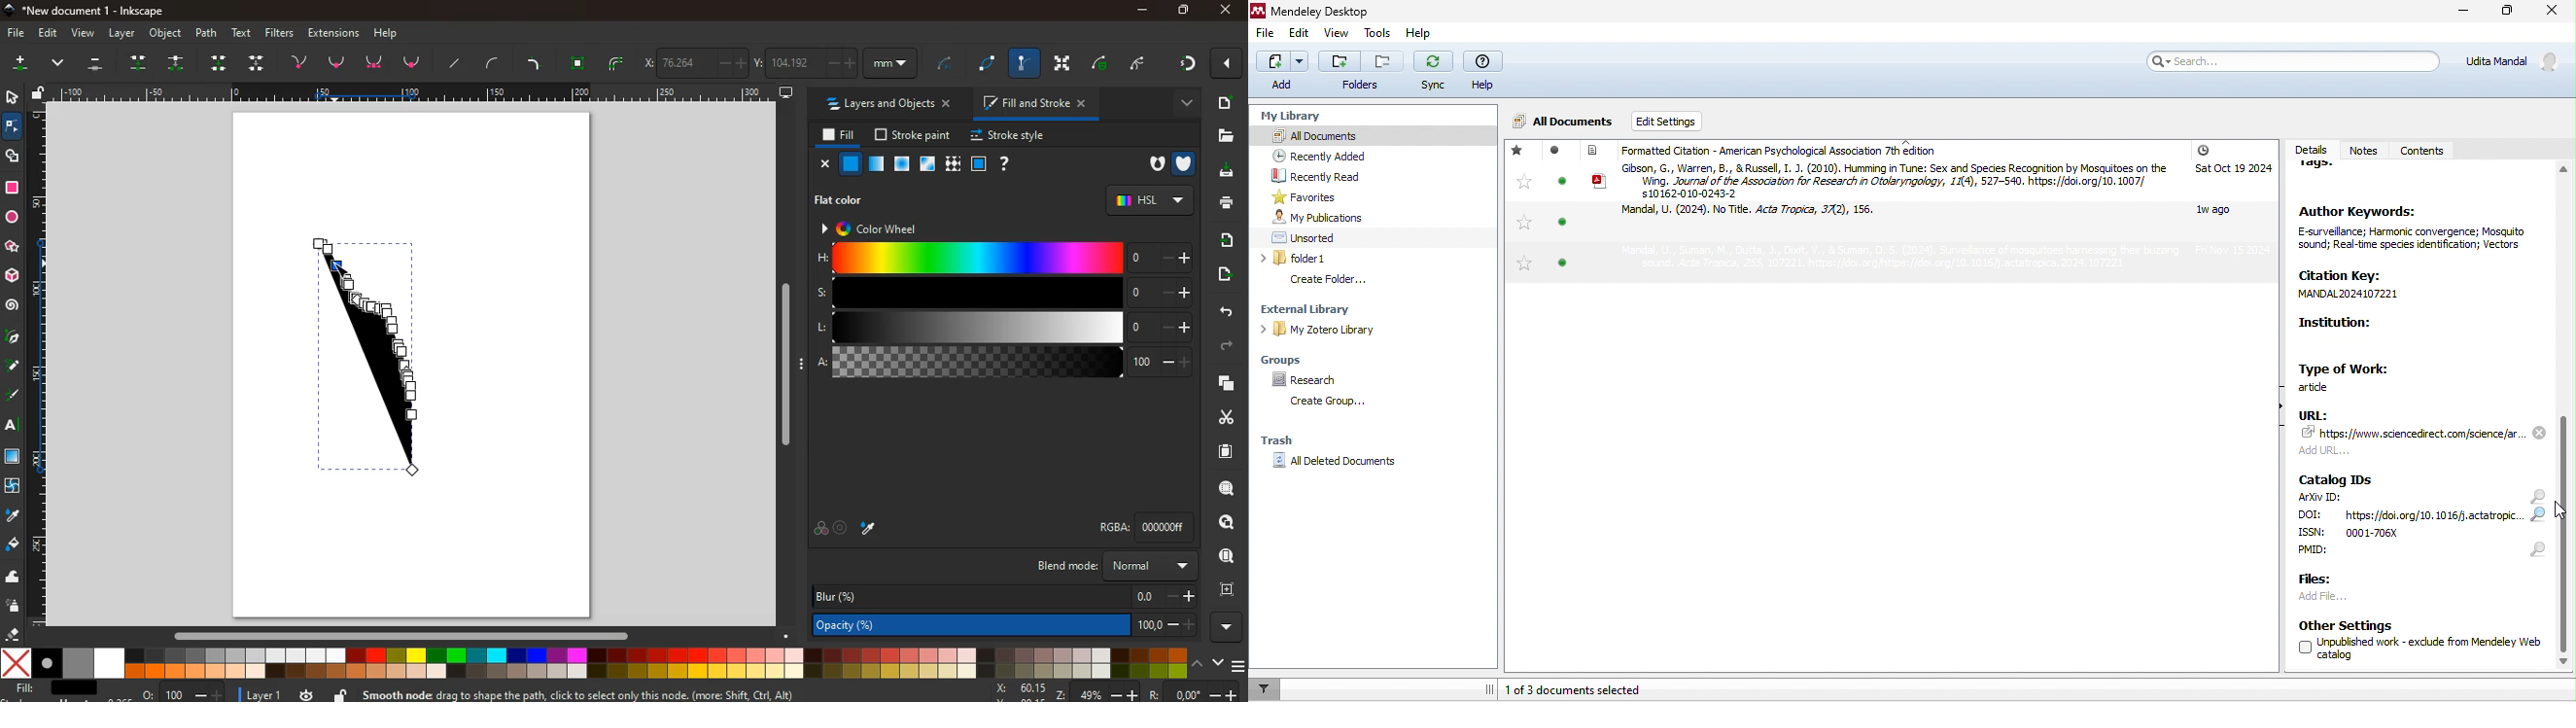 The width and height of the screenshot is (2576, 728). Describe the element at coordinates (14, 247) in the screenshot. I see `star` at that location.